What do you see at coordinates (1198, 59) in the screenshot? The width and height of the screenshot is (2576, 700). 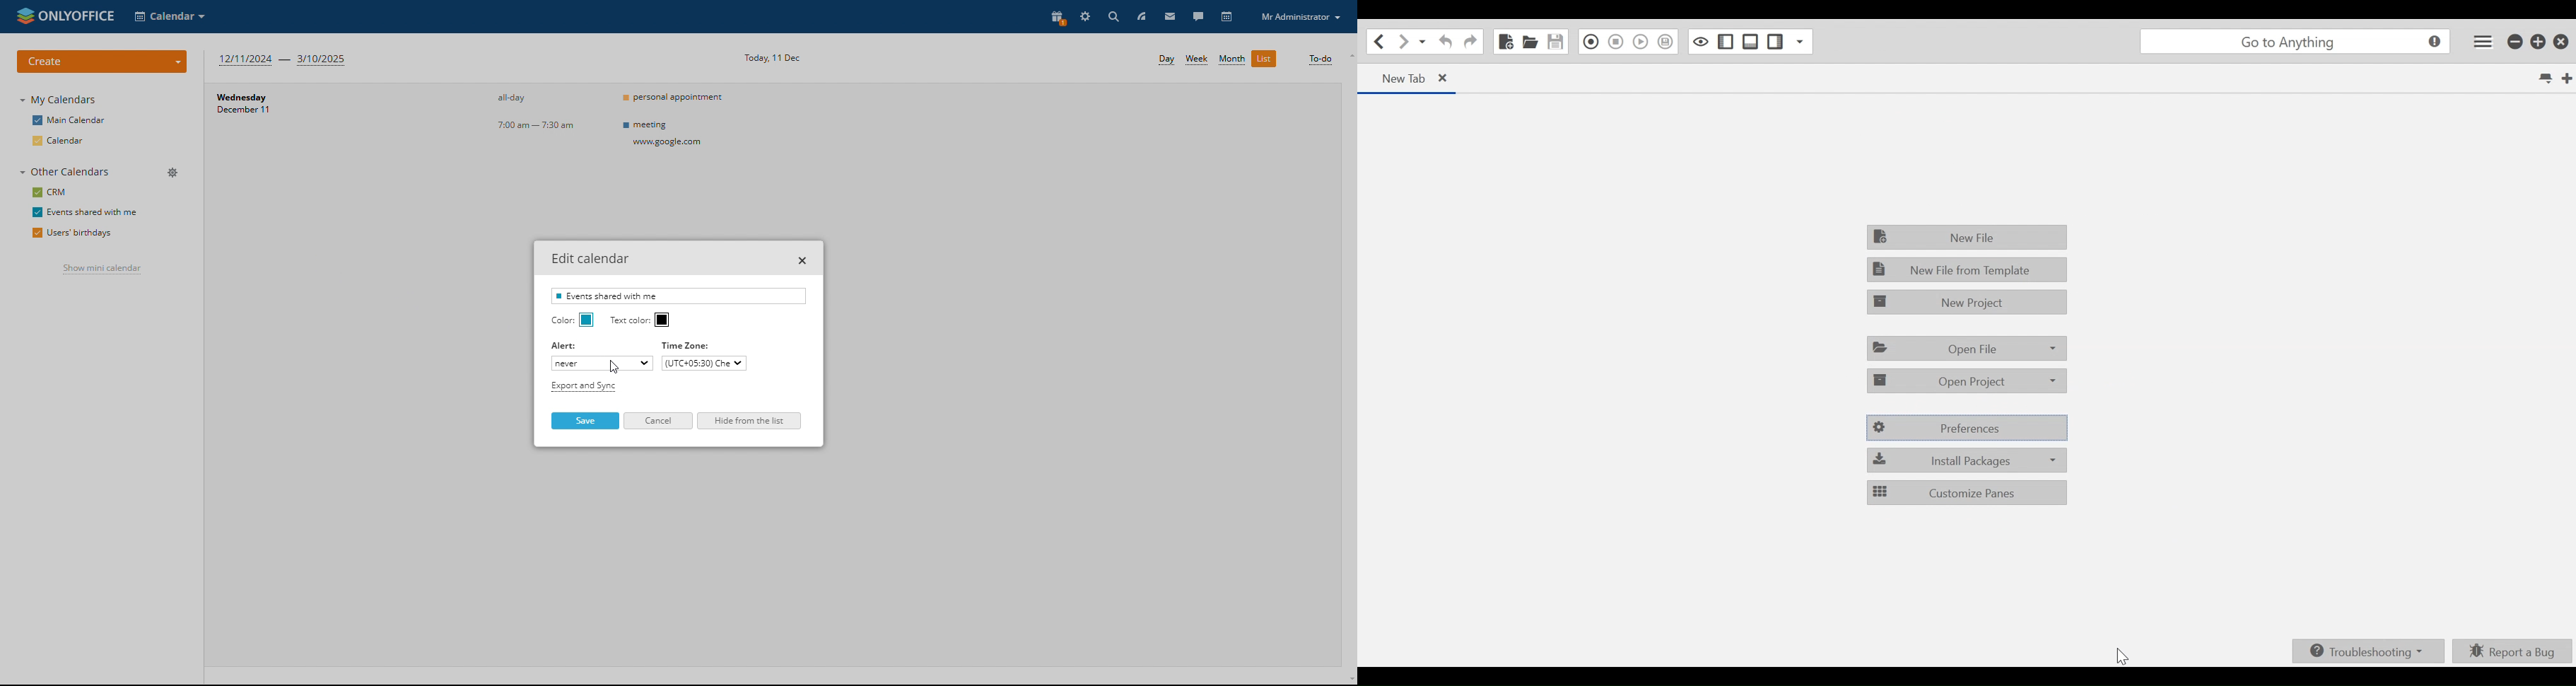 I see `week view` at bounding box center [1198, 59].